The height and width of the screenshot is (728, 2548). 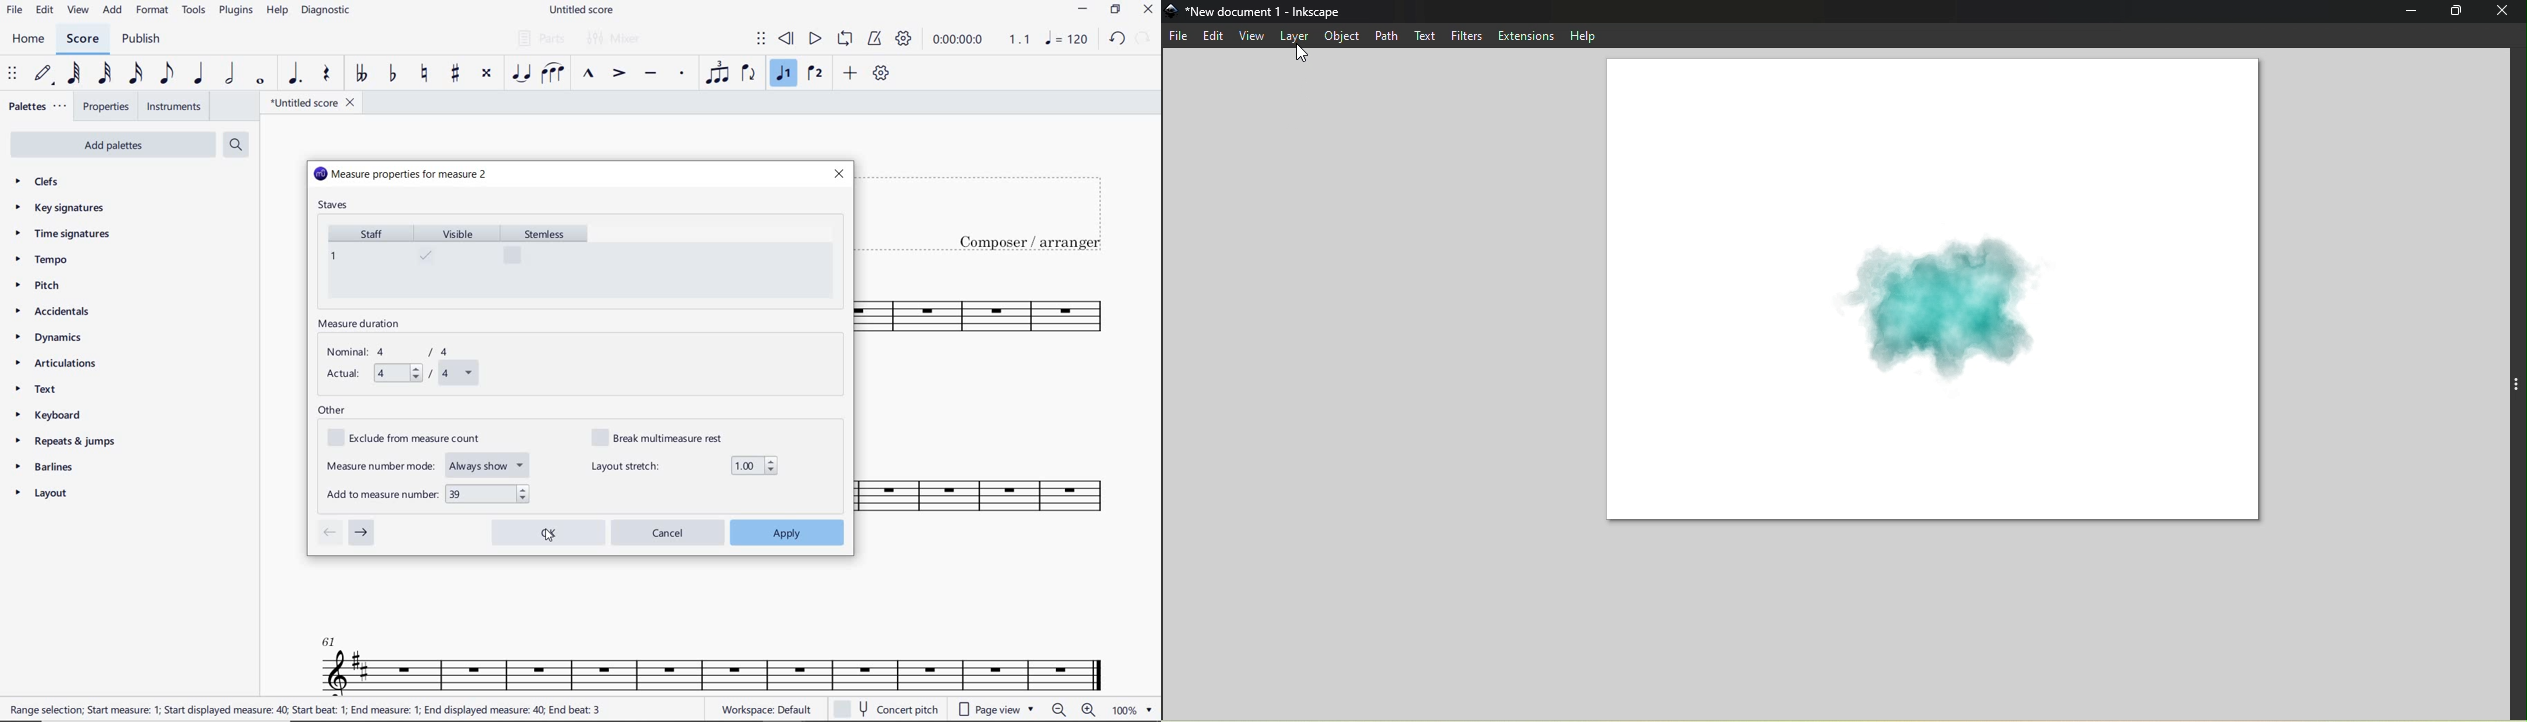 What do you see at coordinates (1173, 11) in the screenshot?
I see `app icon` at bounding box center [1173, 11].